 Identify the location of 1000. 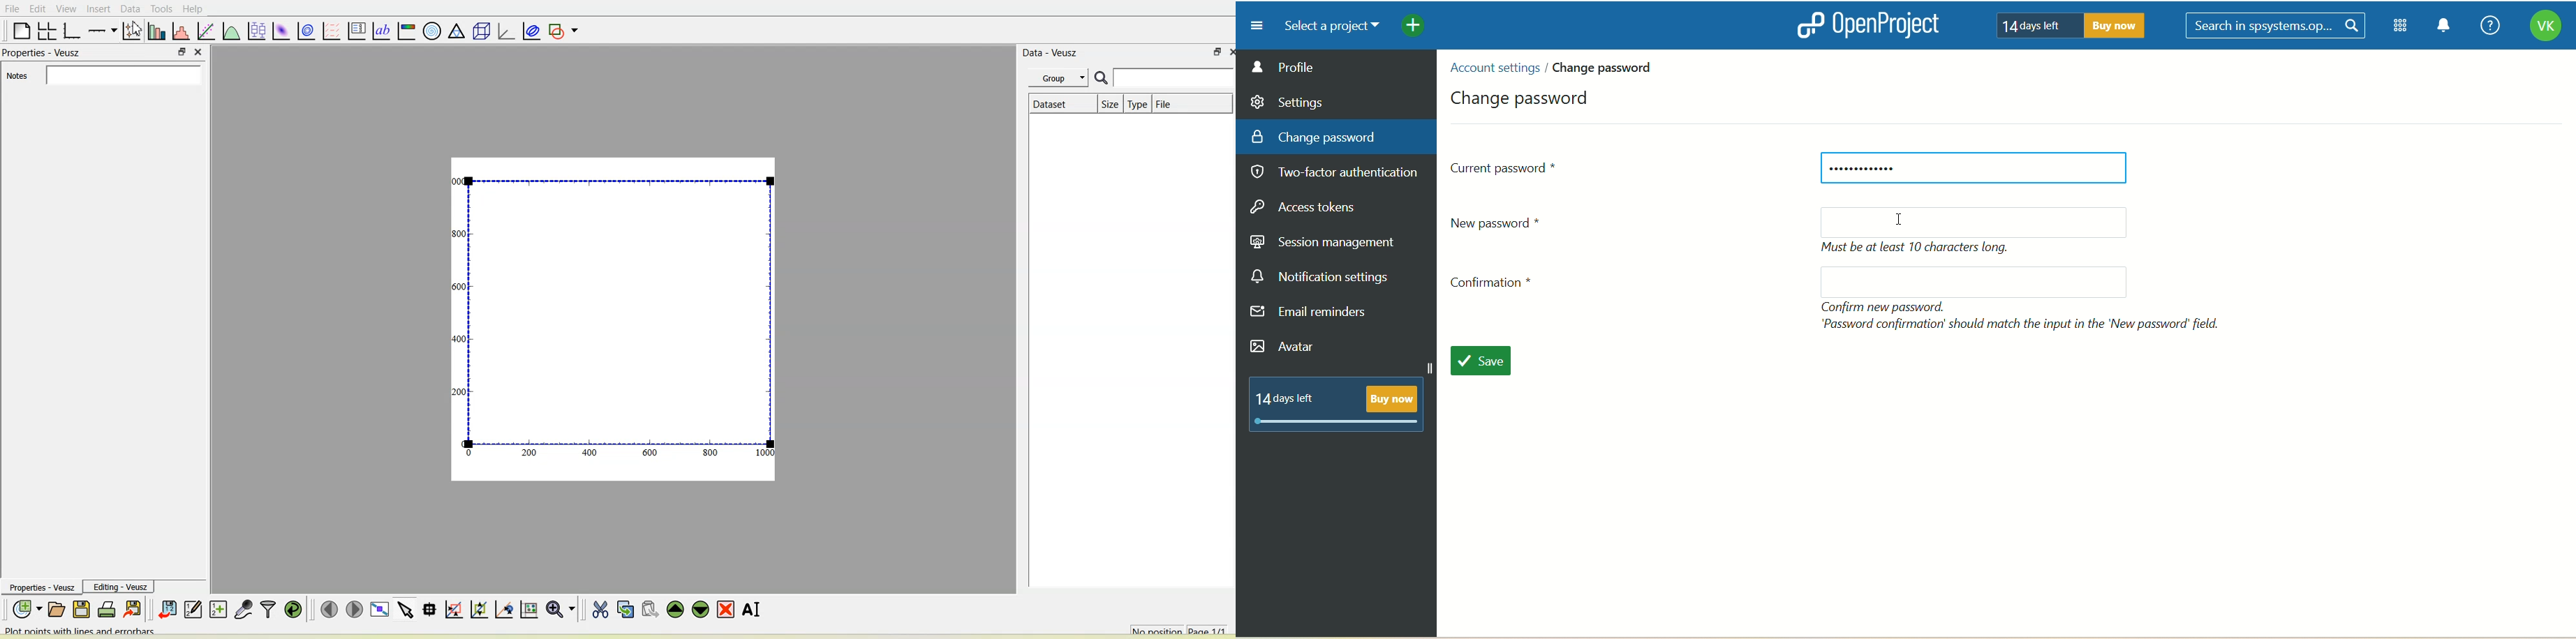
(765, 453).